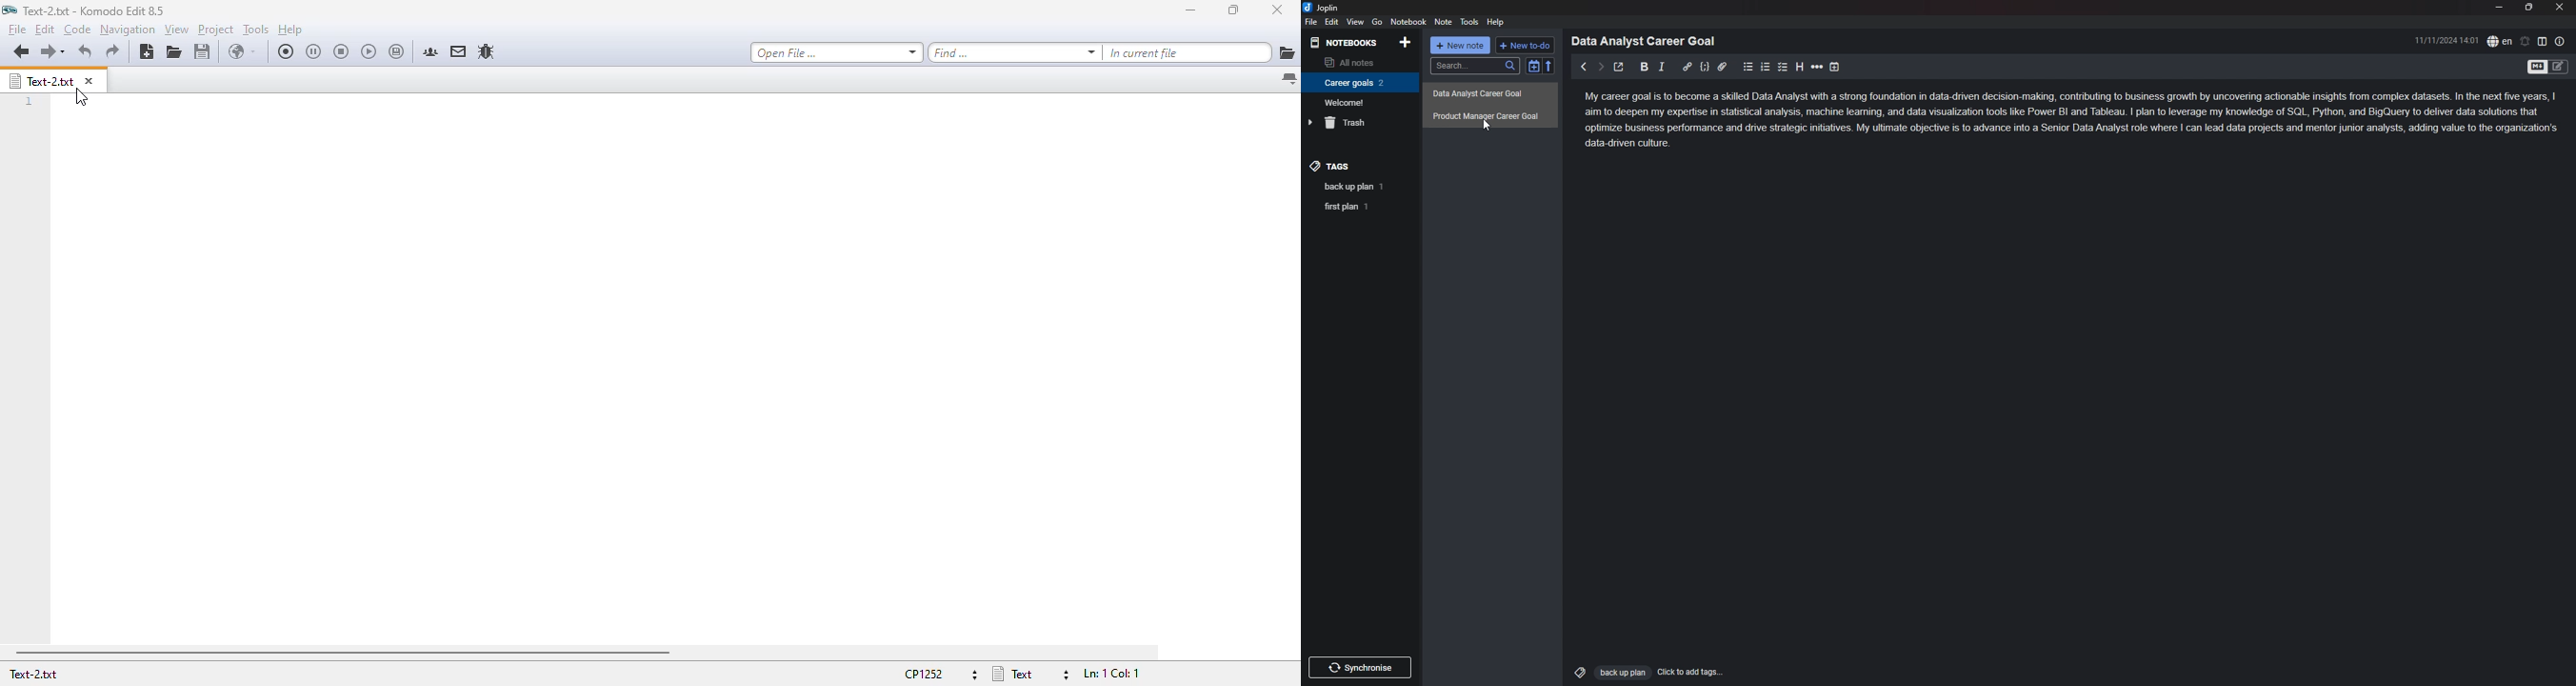  Describe the element at coordinates (1705, 67) in the screenshot. I see `code` at that location.